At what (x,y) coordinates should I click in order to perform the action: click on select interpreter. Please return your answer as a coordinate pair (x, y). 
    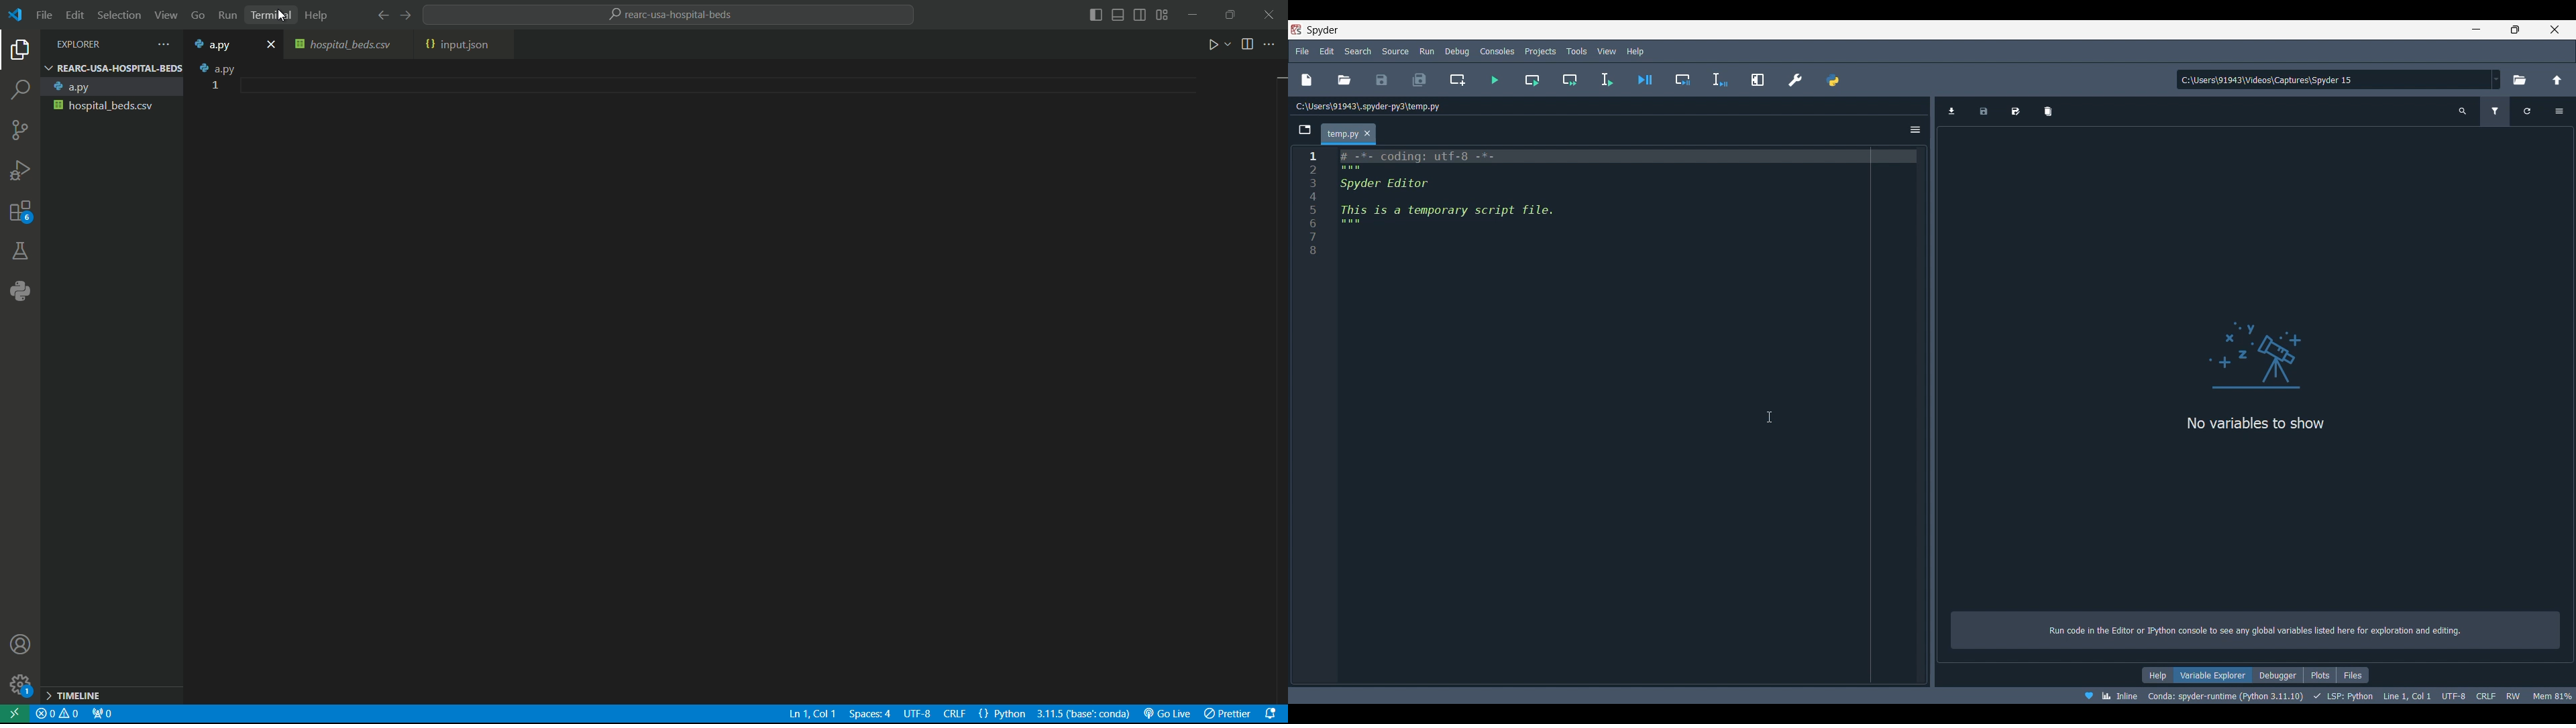
    Looking at the image, I should click on (1085, 715).